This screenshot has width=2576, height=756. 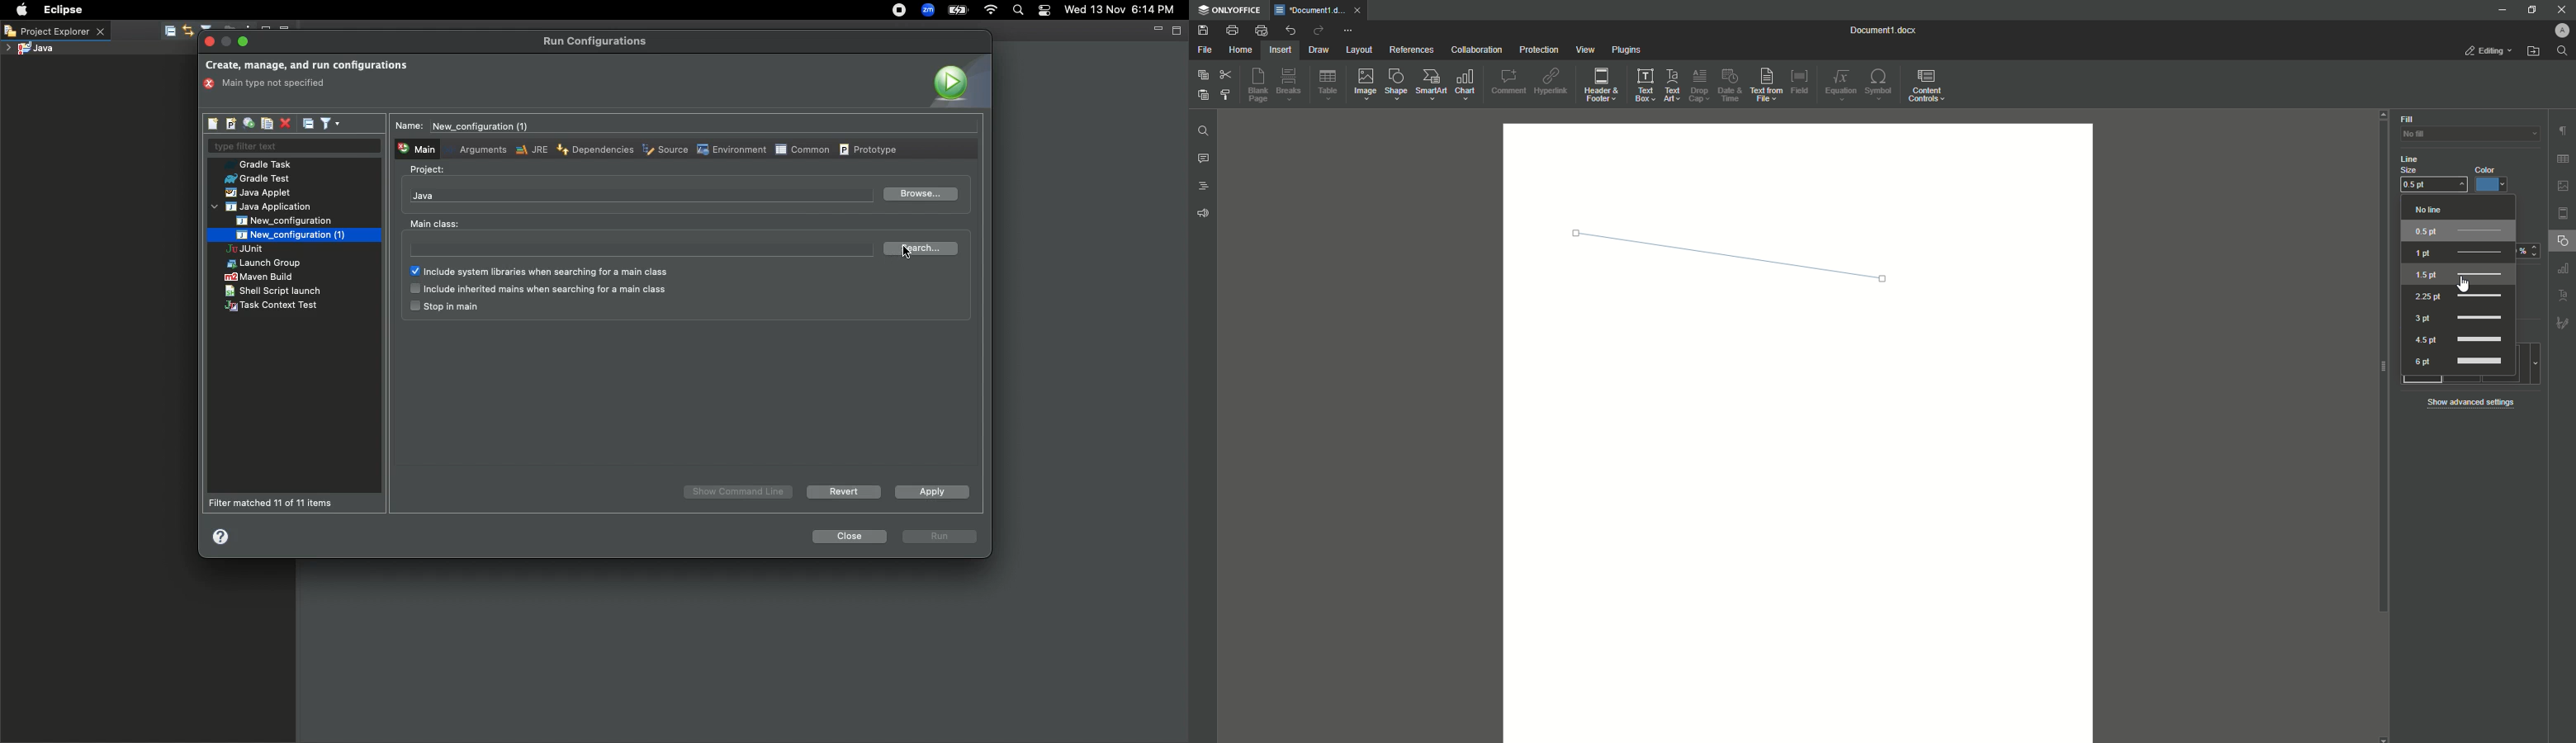 I want to click on Line, so click(x=1718, y=249).